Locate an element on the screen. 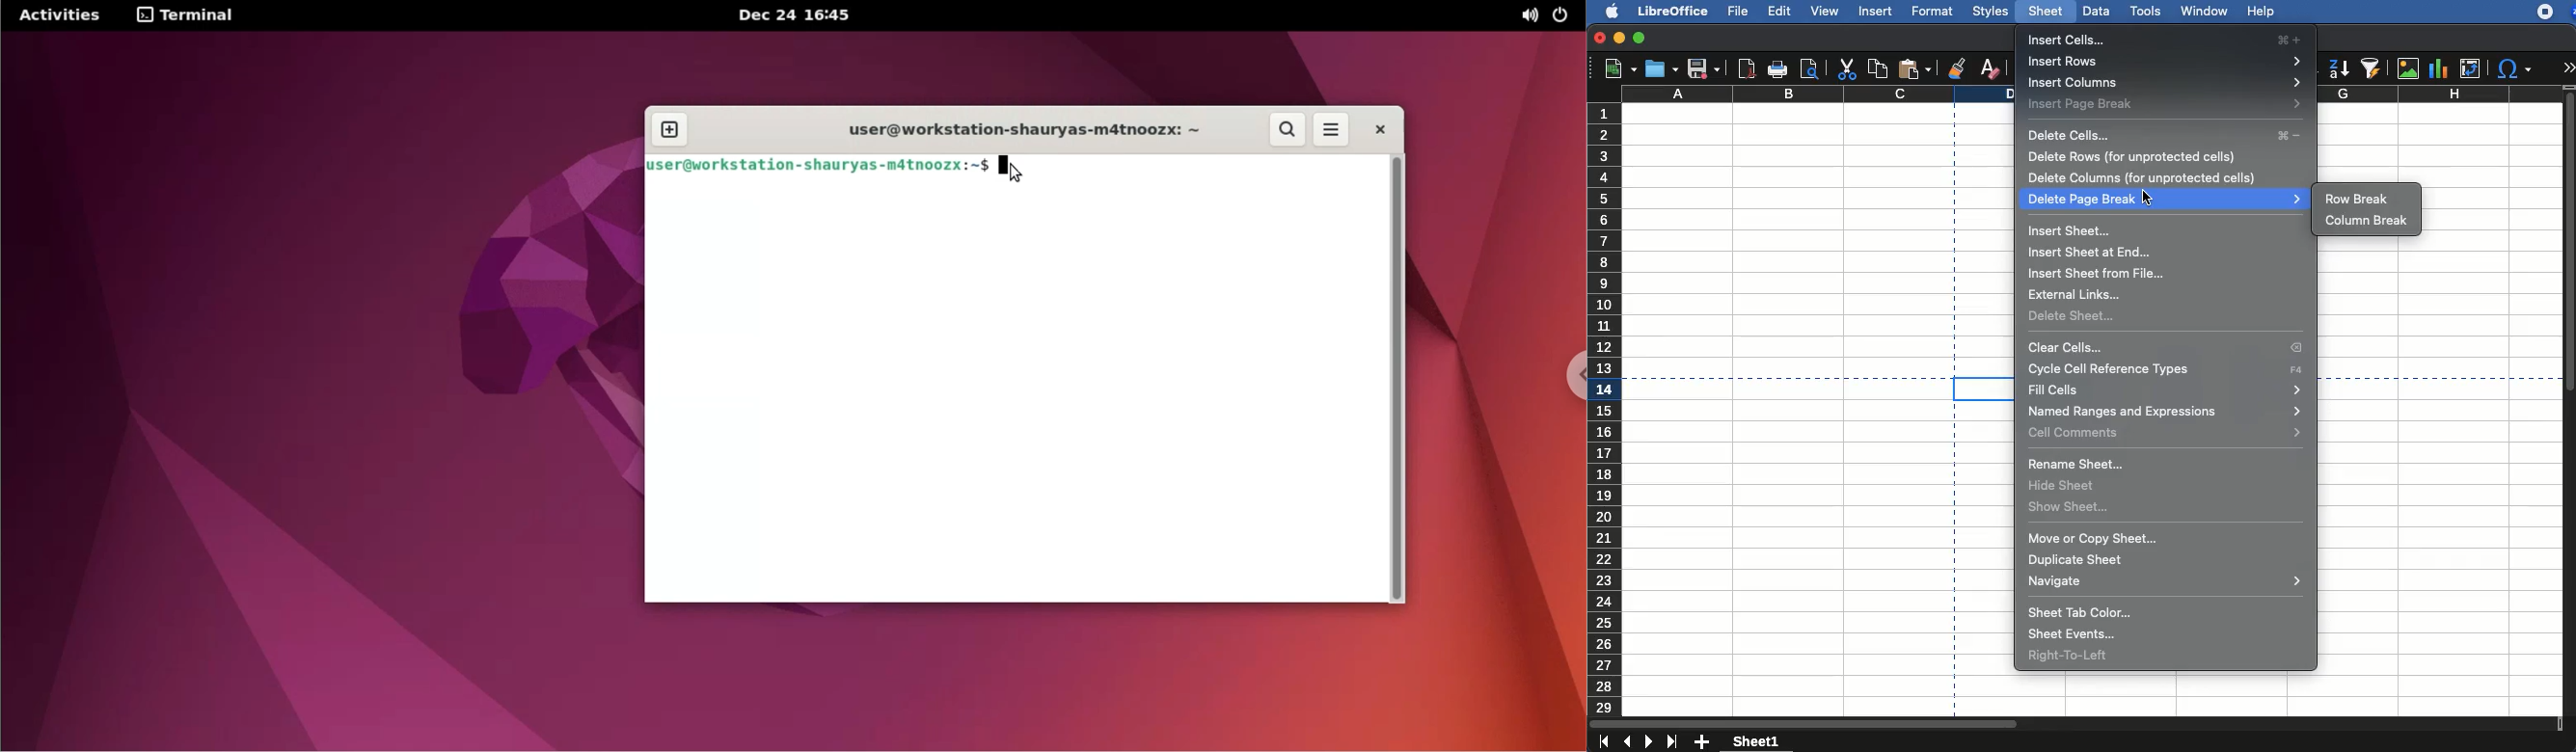 The image size is (2576, 756). insert cells is located at coordinates (2166, 40).